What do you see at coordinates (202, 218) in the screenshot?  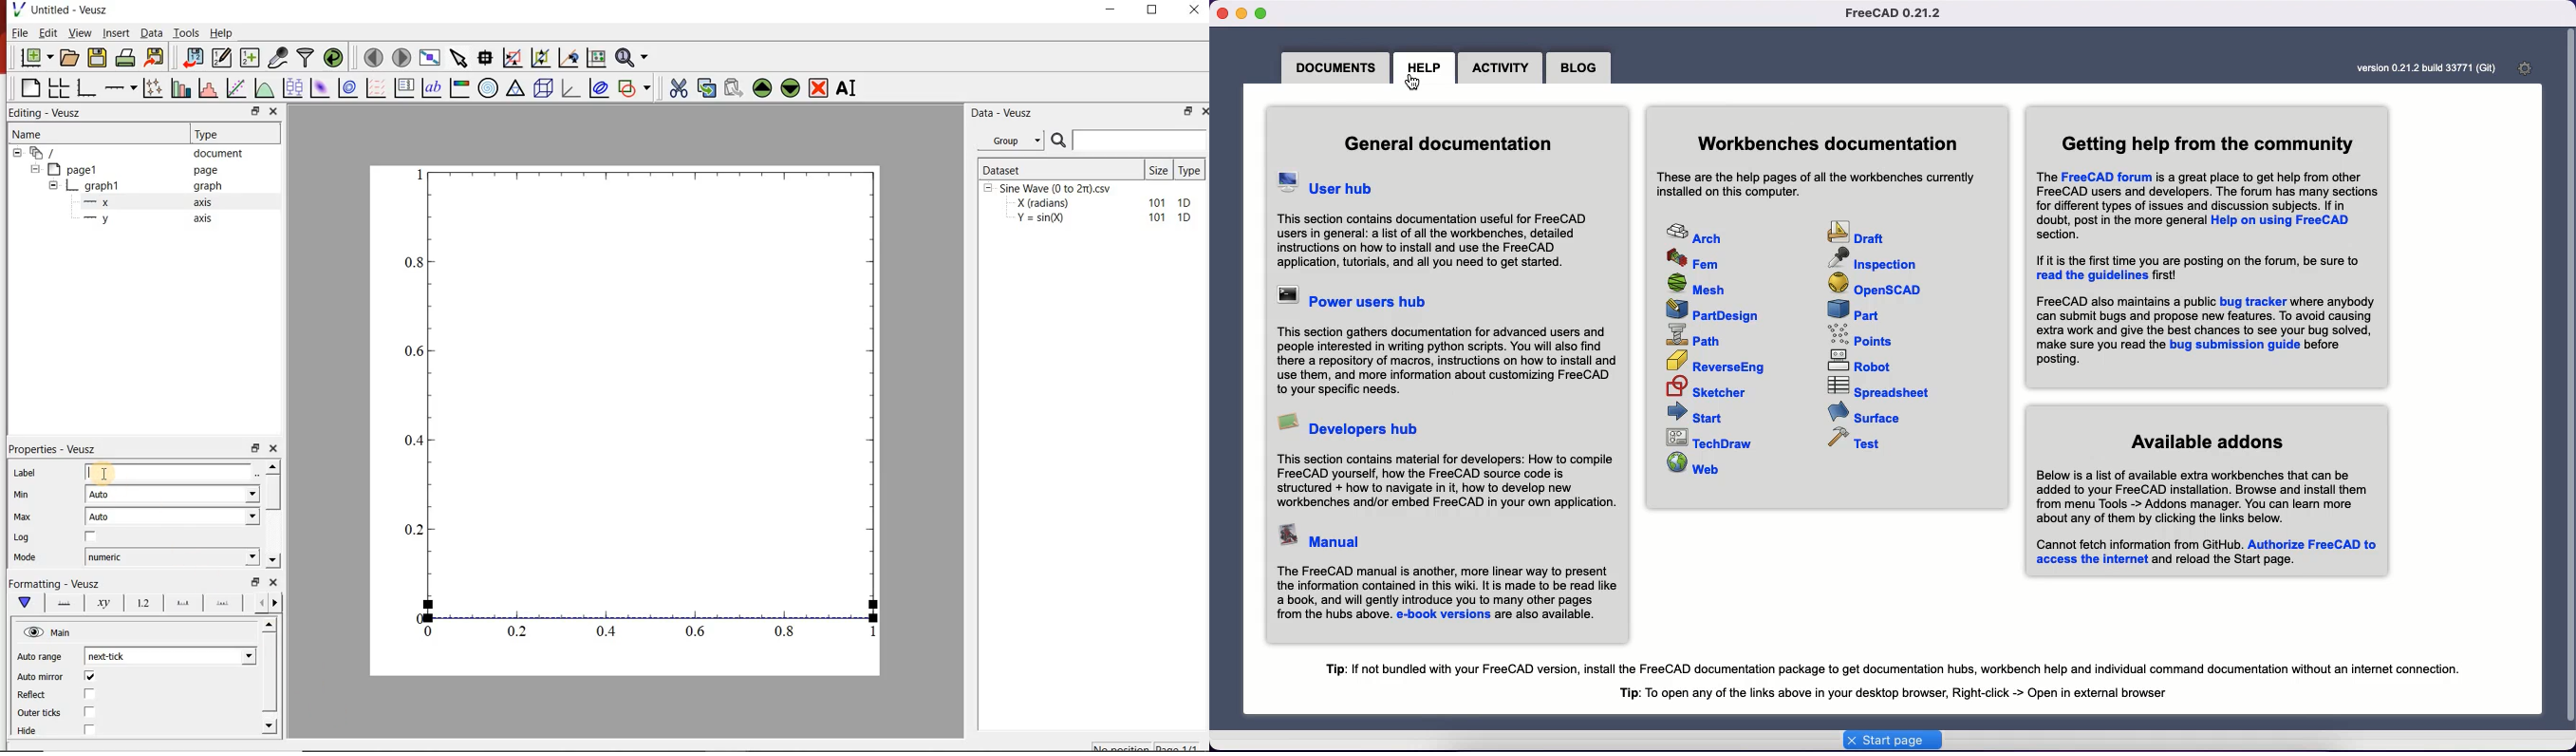 I see `axis` at bounding box center [202, 218].